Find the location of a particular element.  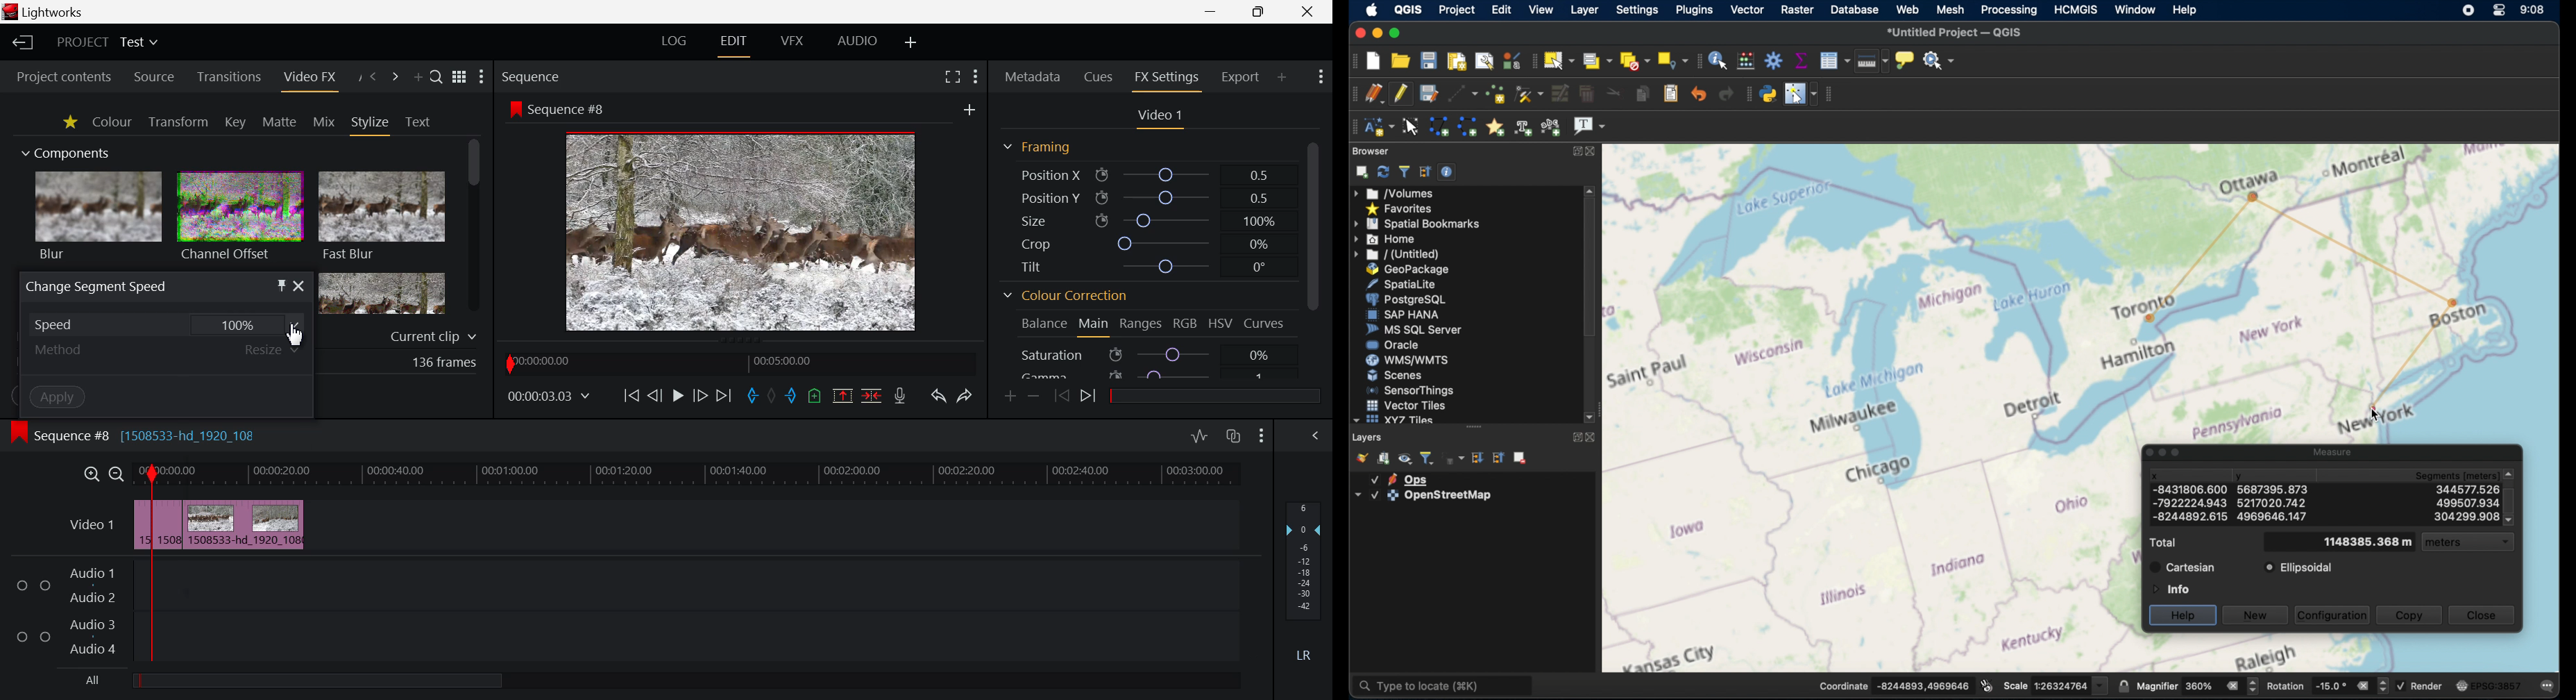

Stylize is located at coordinates (371, 124).